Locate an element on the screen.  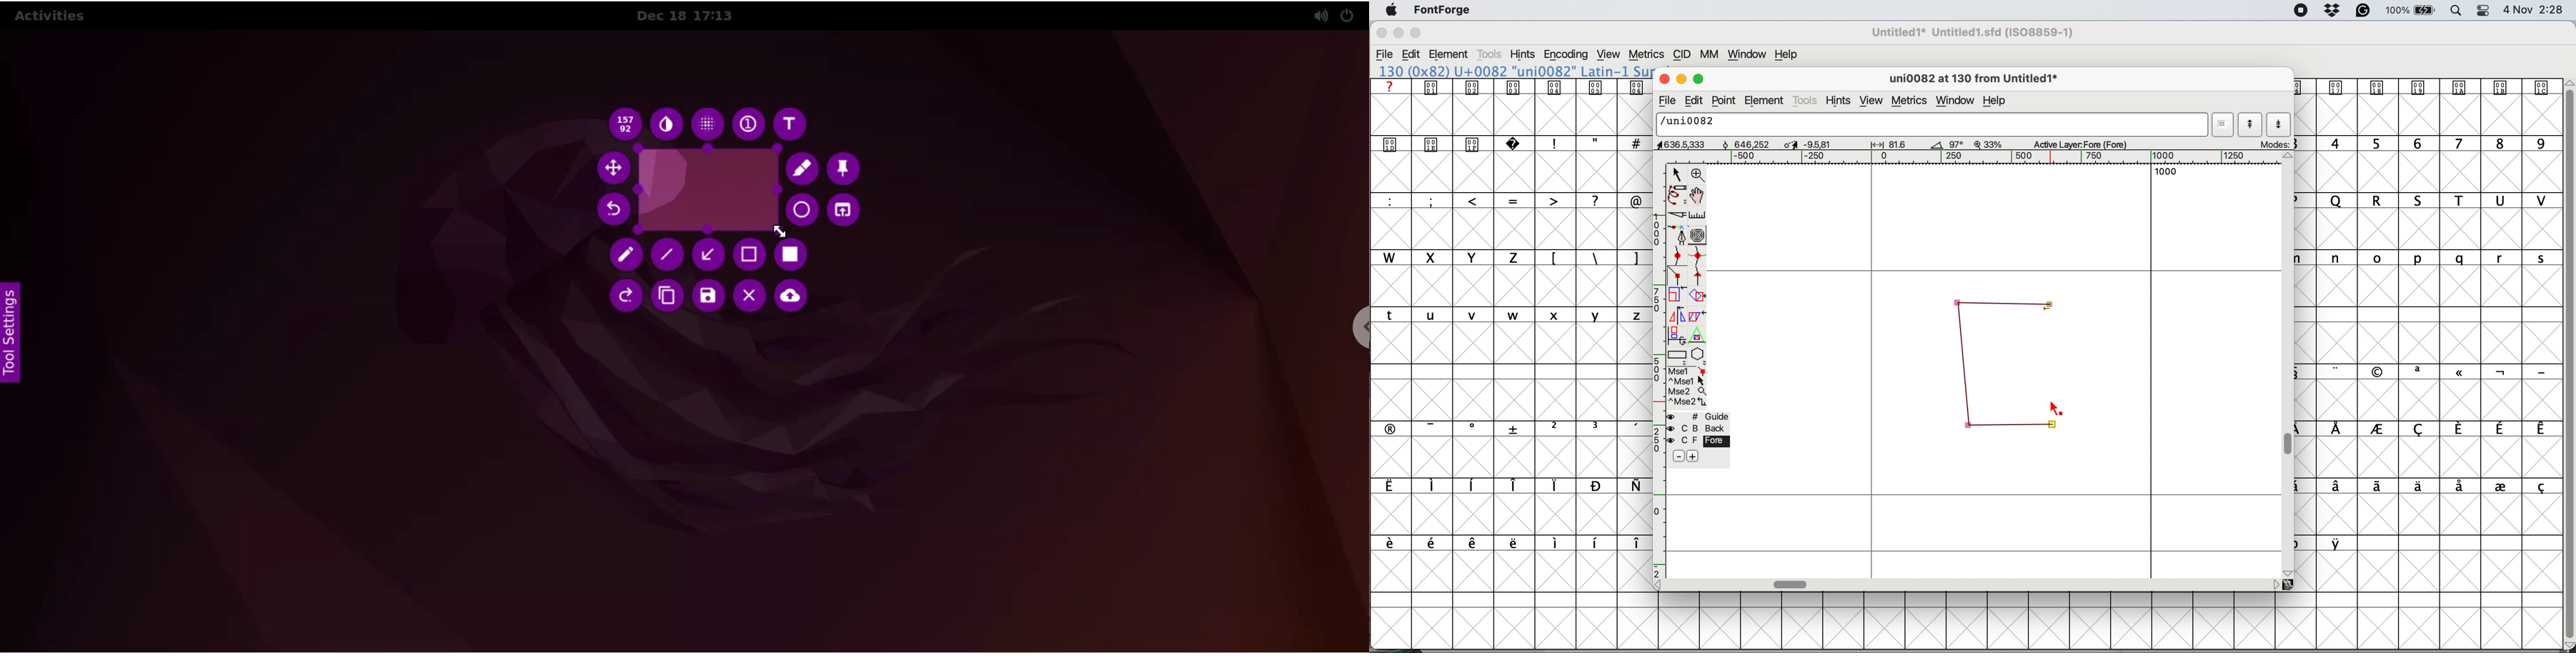
uppercase letters is located at coordinates (1452, 257).